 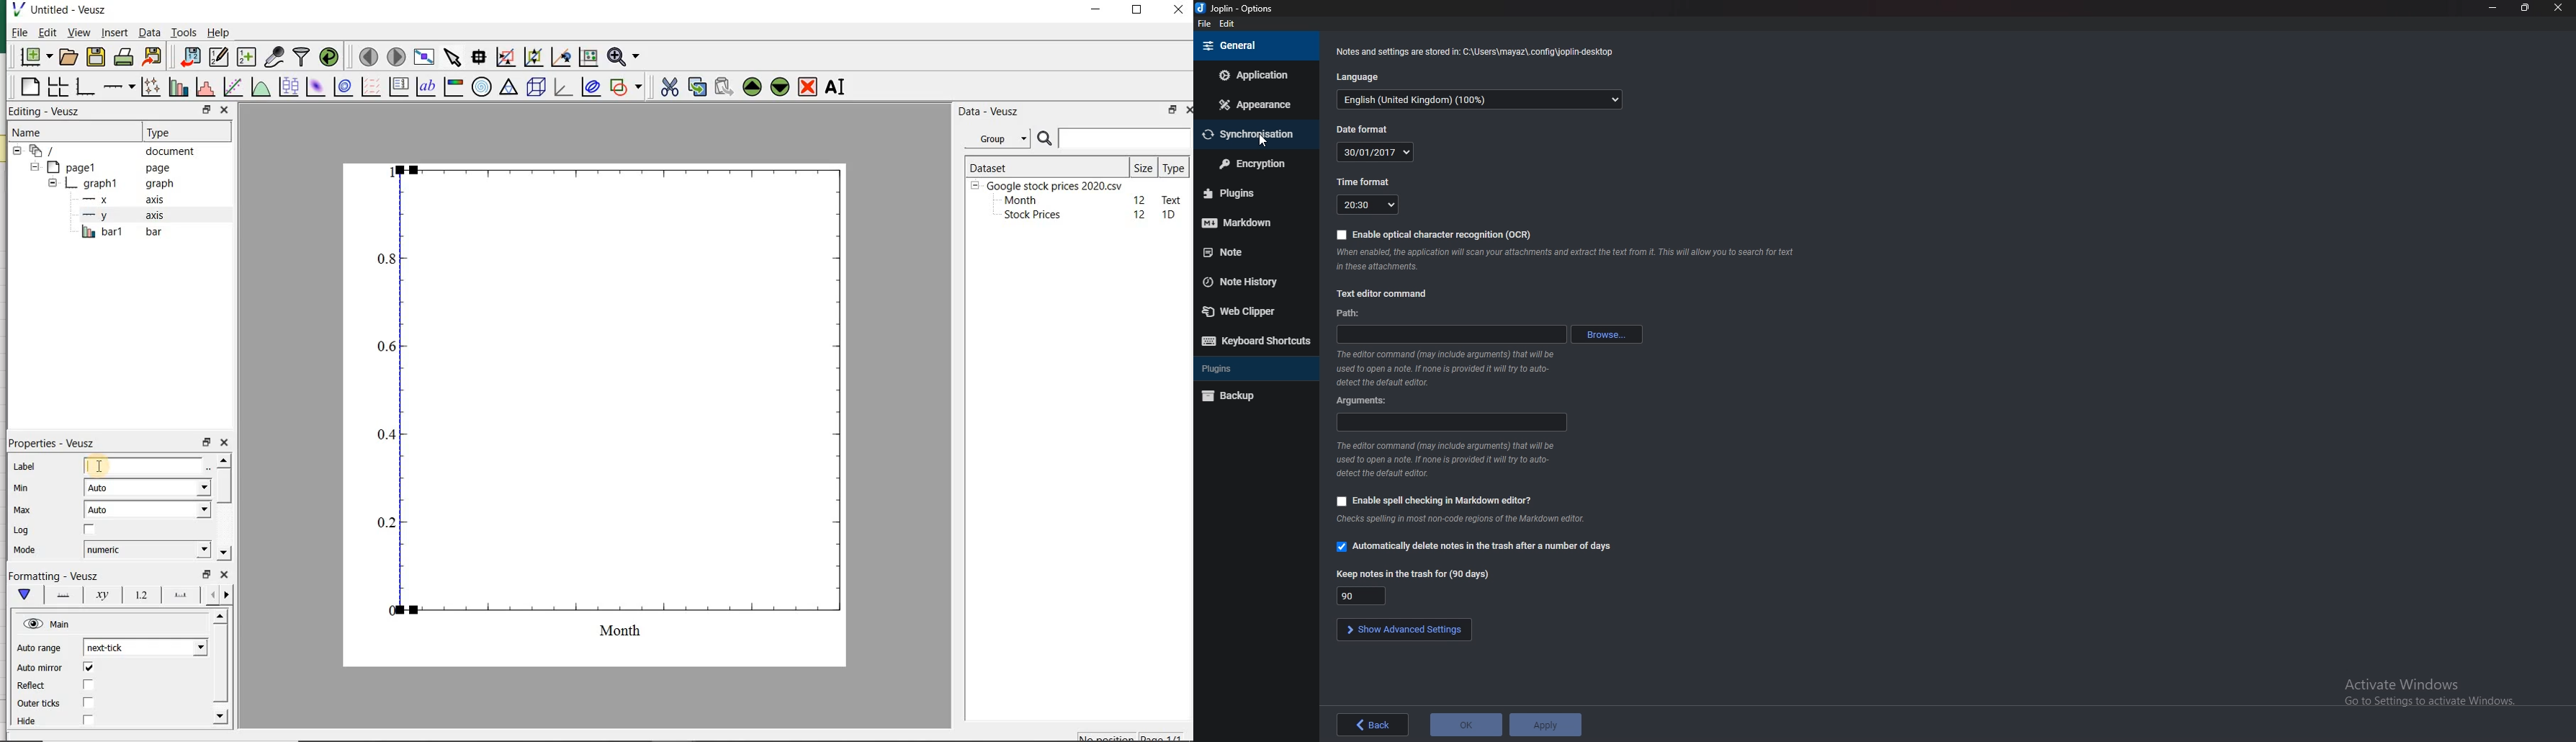 I want to click on 3d graph, so click(x=563, y=88).